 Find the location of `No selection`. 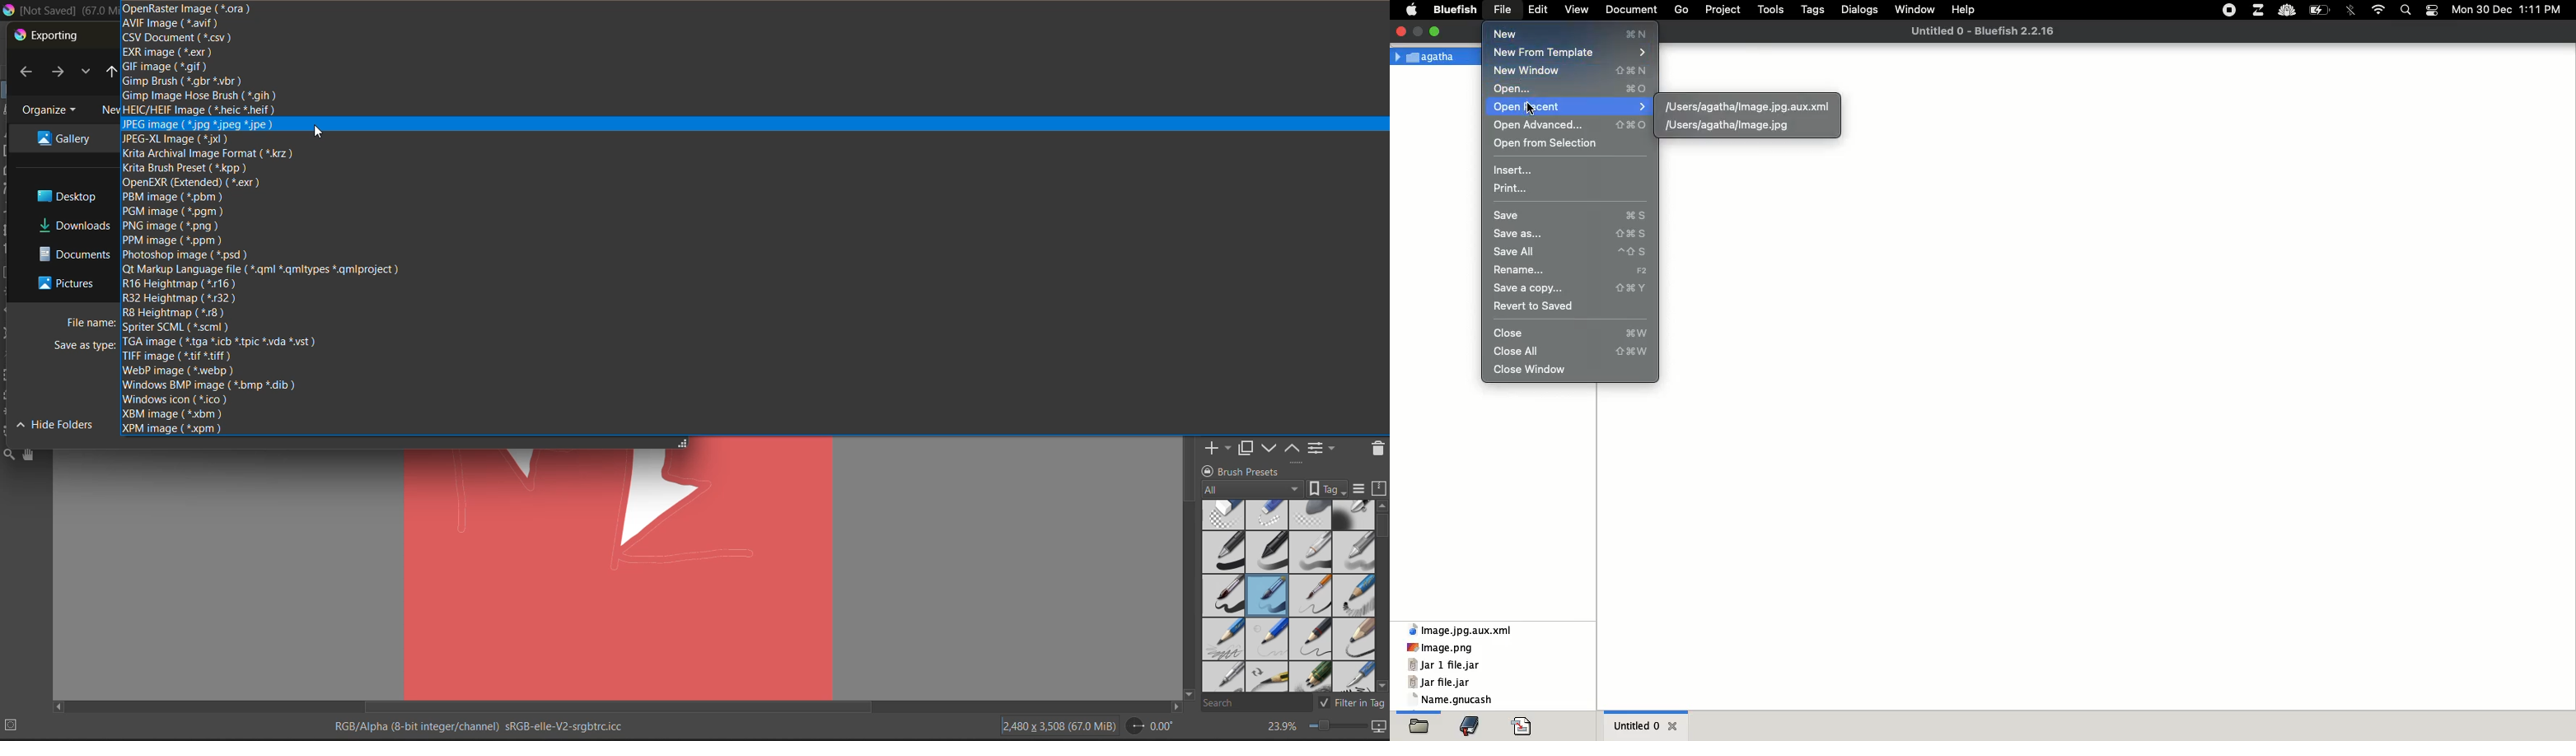

No selection is located at coordinates (16, 725).